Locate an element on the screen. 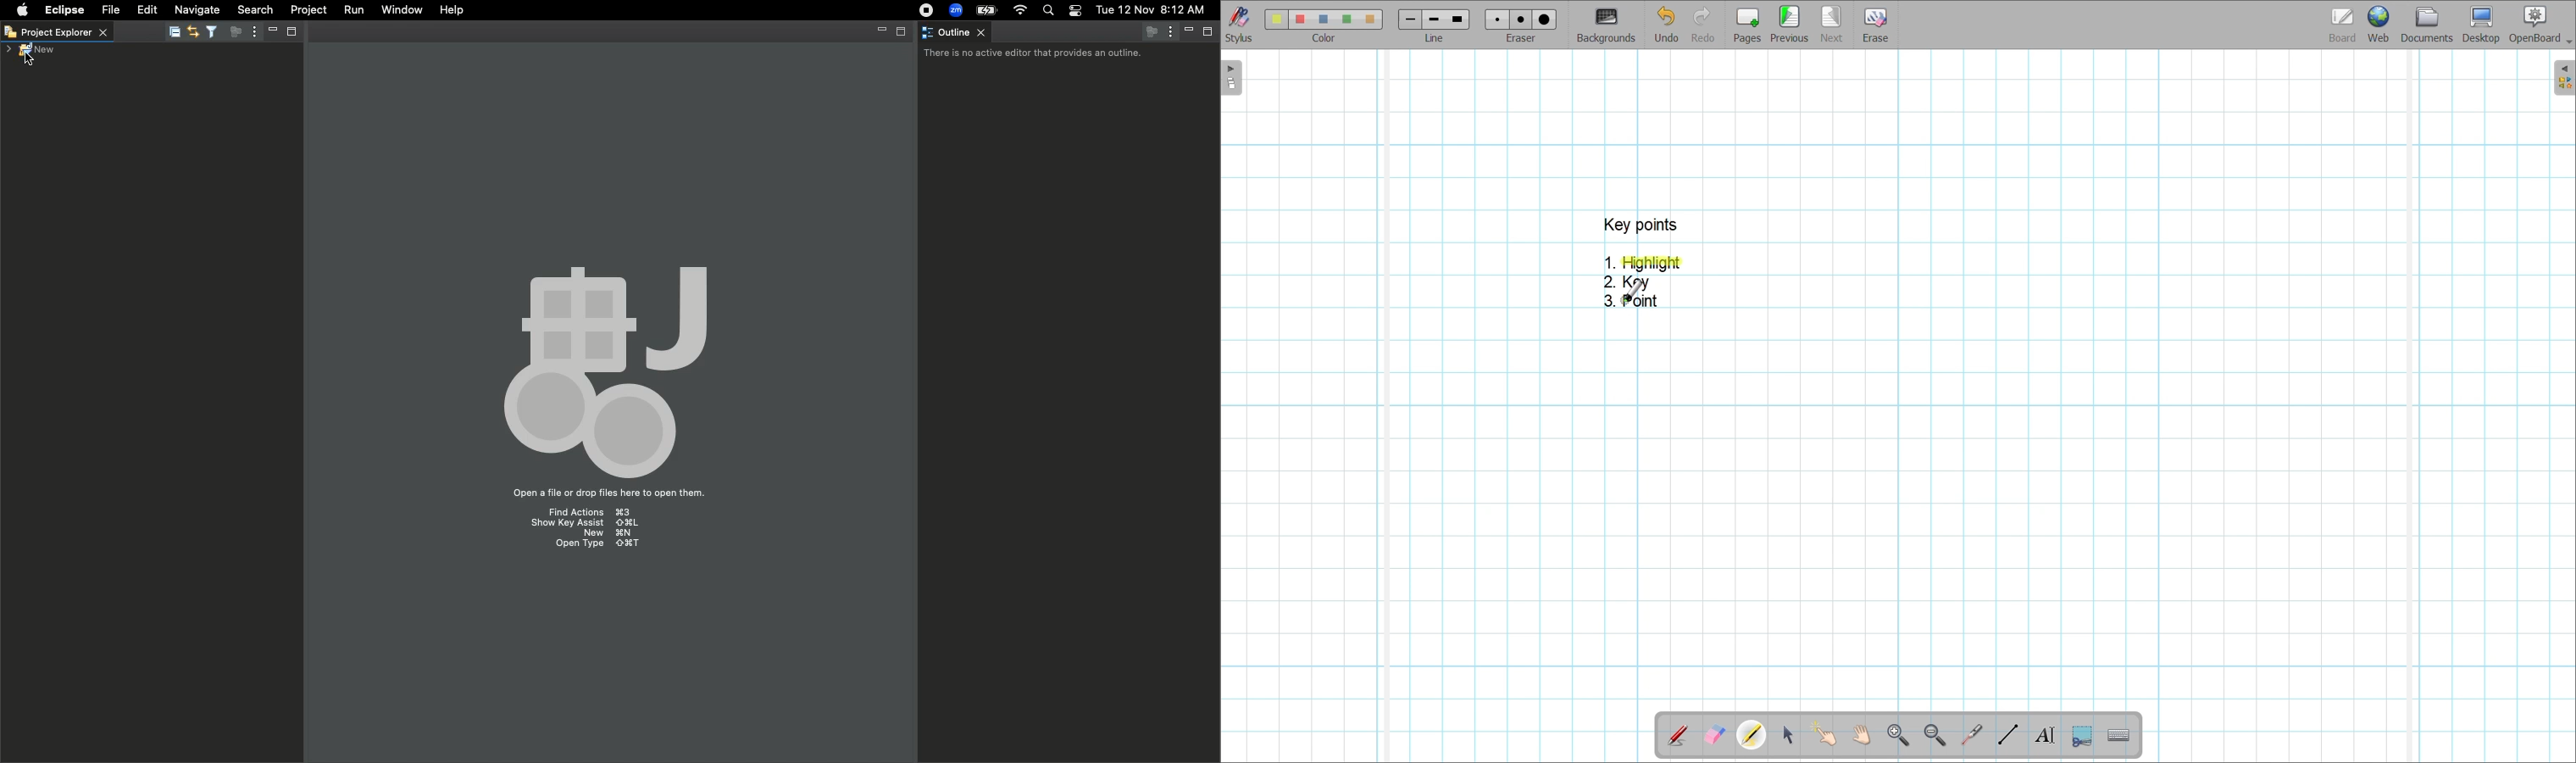 The height and width of the screenshot is (784, 2576). Collapse is located at coordinates (172, 31).